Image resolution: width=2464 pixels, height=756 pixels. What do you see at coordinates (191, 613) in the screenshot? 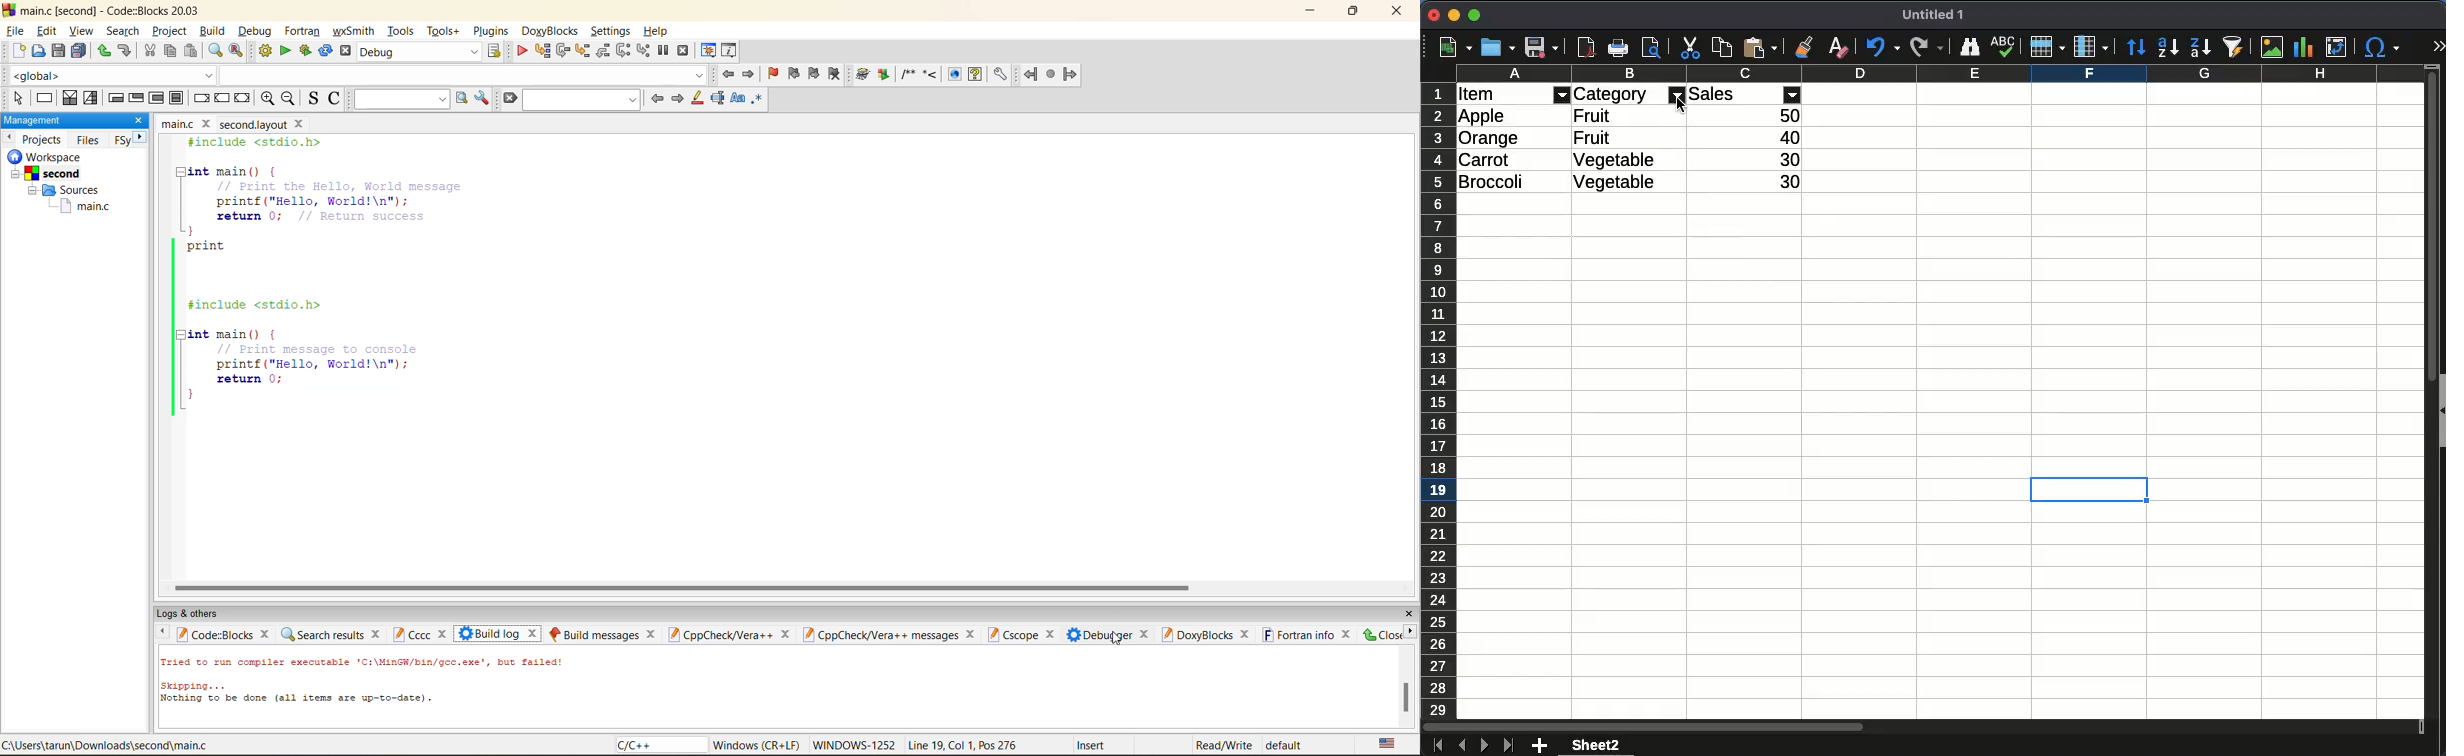
I see `logs and others` at bounding box center [191, 613].